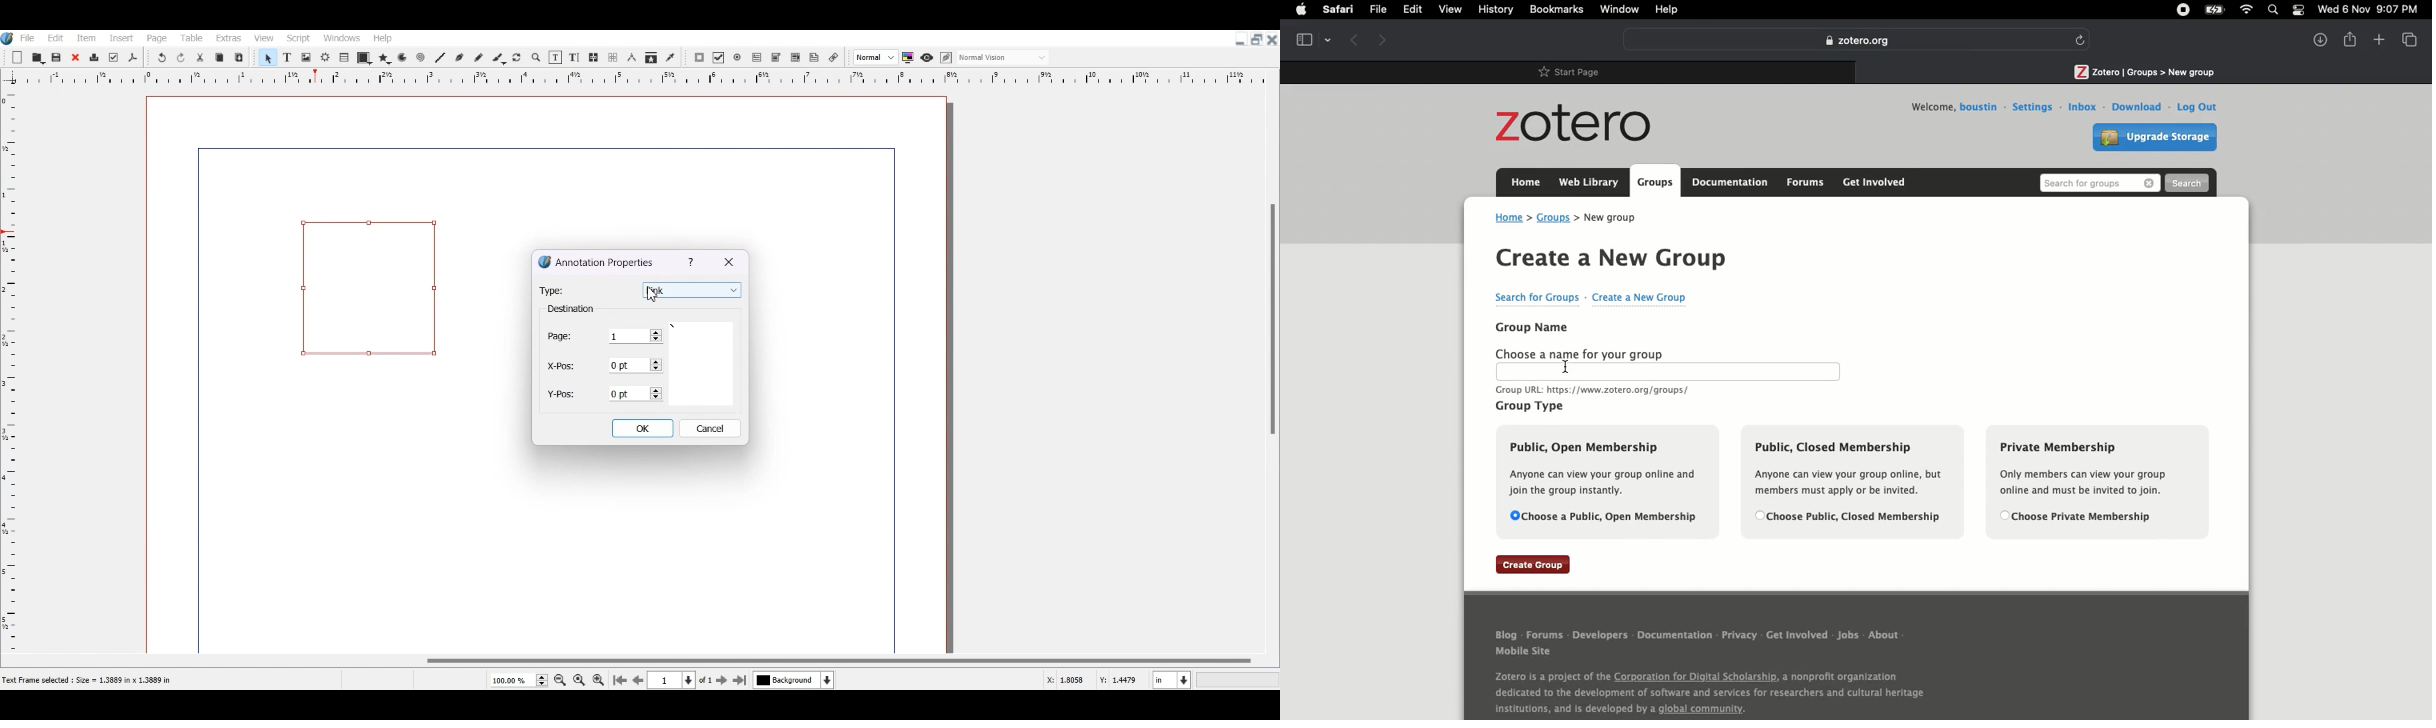  I want to click on Zoom out, so click(561, 680).